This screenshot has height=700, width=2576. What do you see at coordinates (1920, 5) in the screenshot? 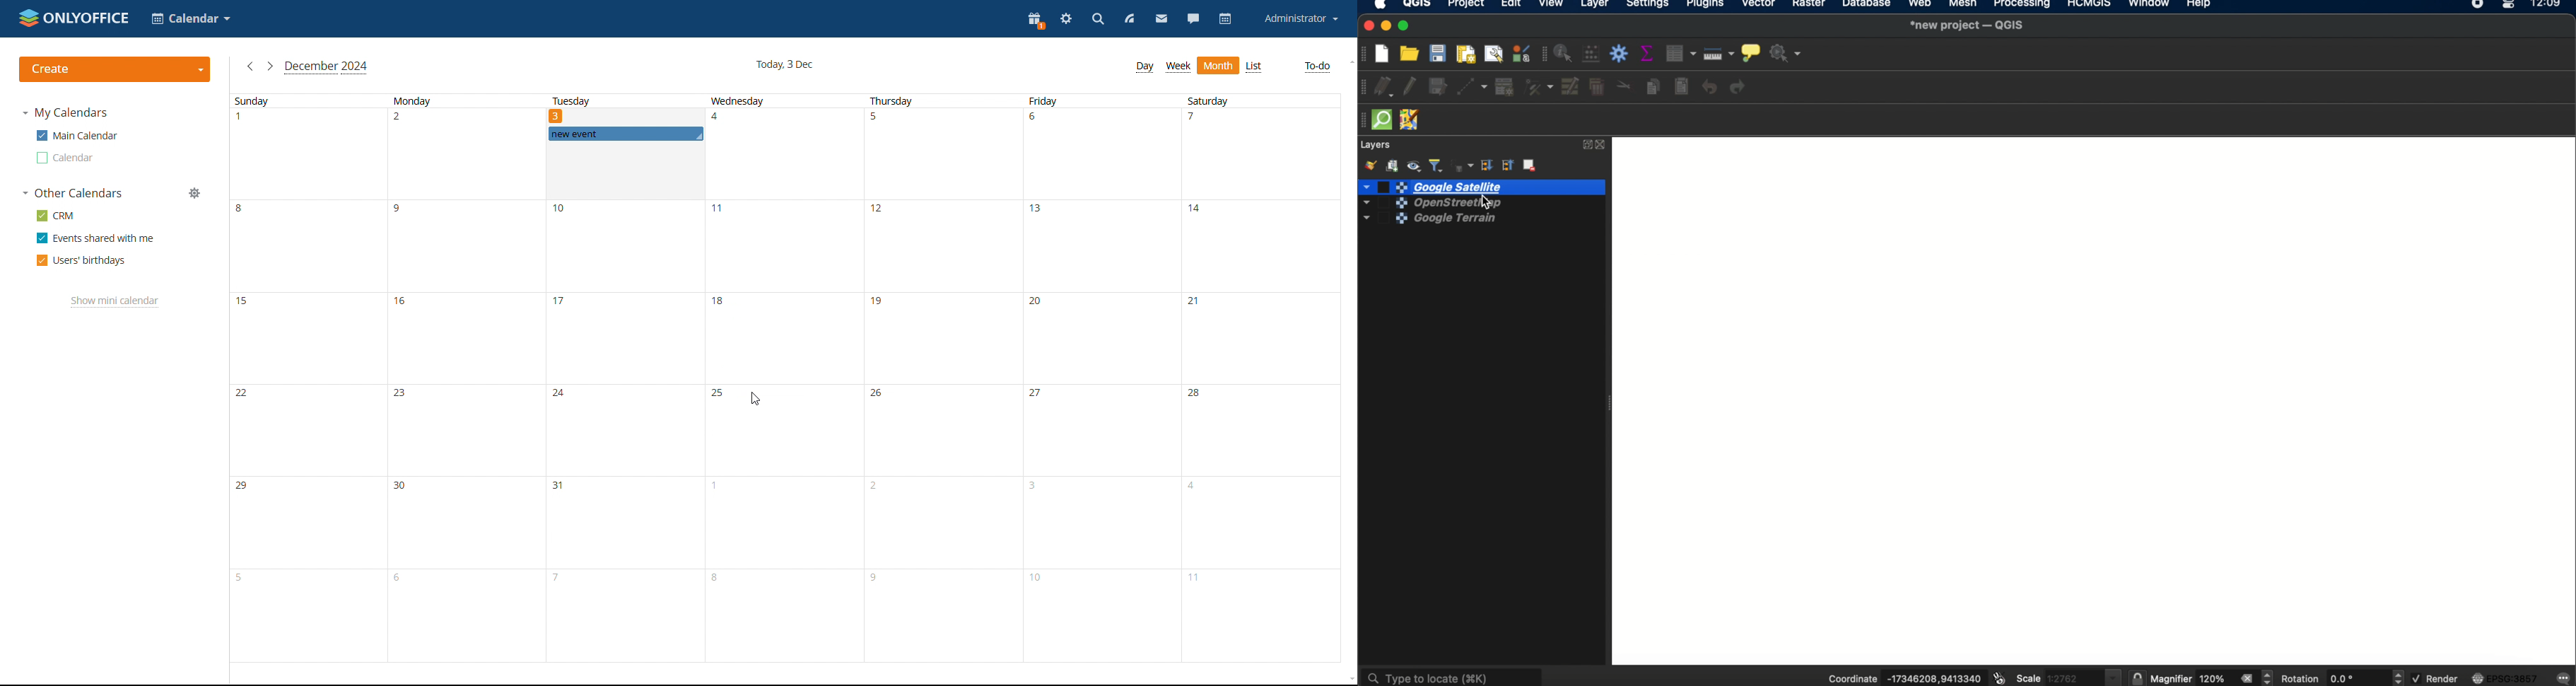
I see `web` at bounding box center [1920, 5].